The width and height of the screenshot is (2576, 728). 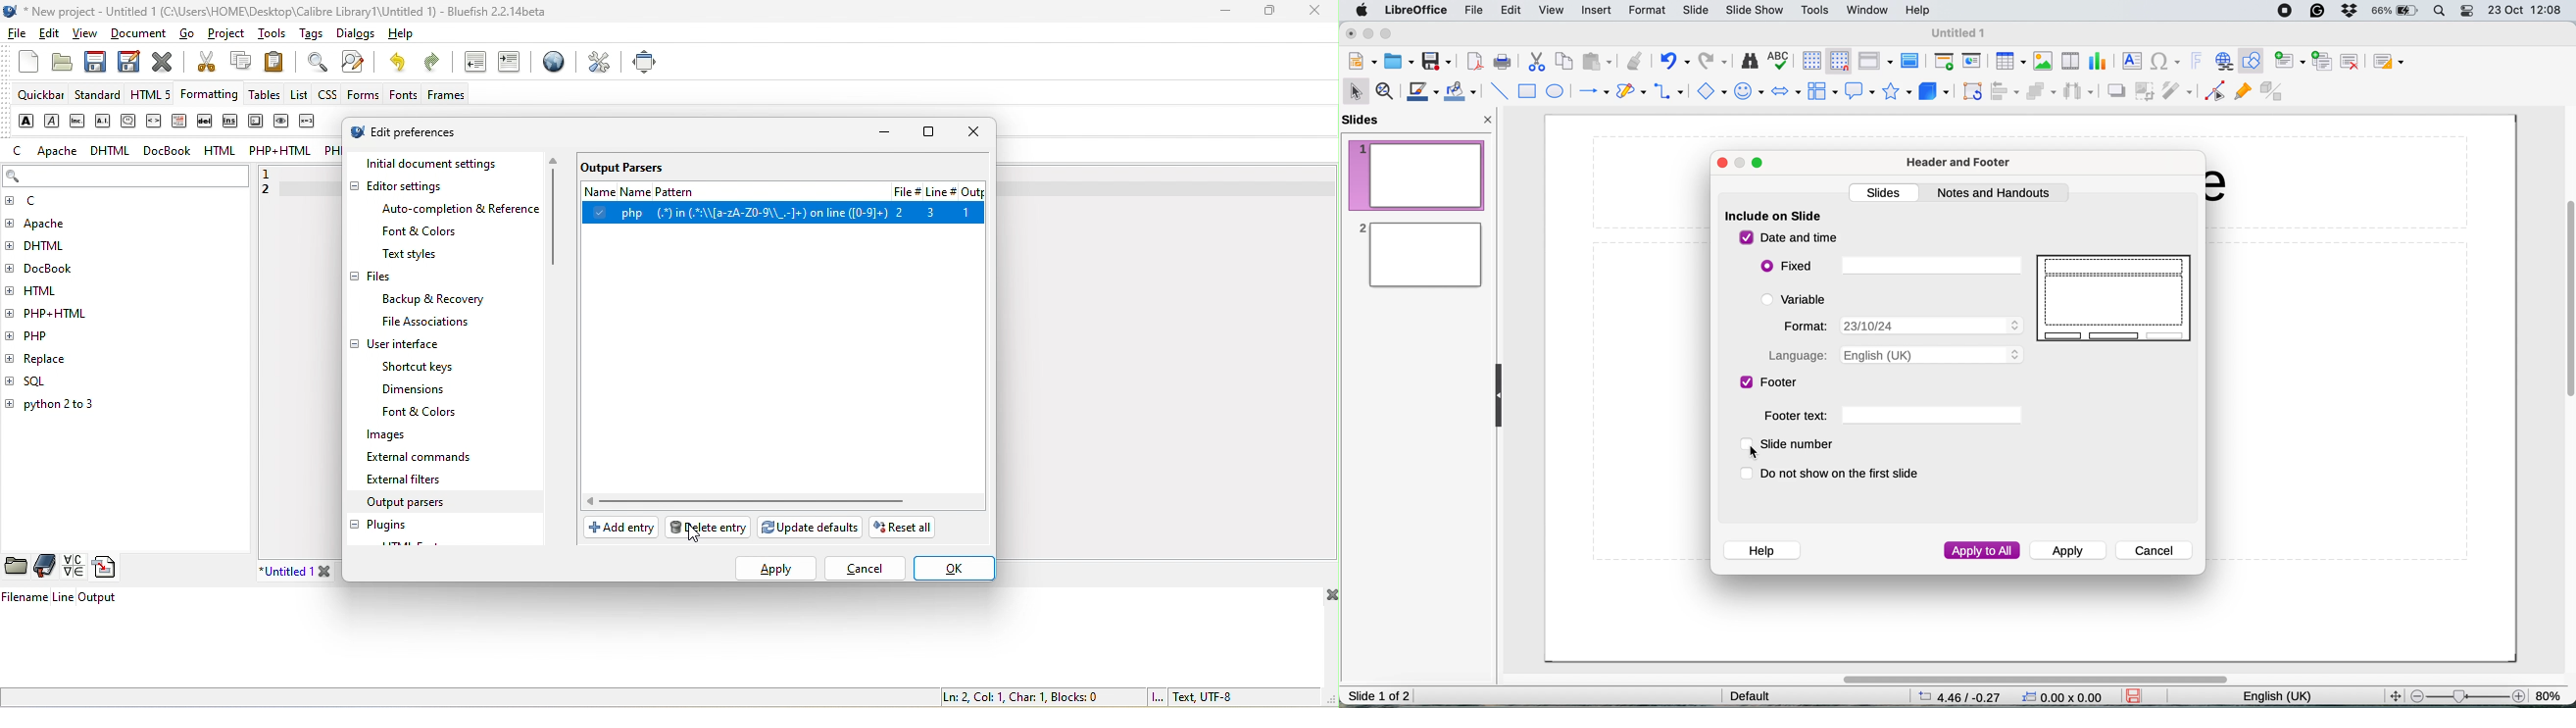 I want to click on 23 oct 12:08, so click(x=2524, y=11).